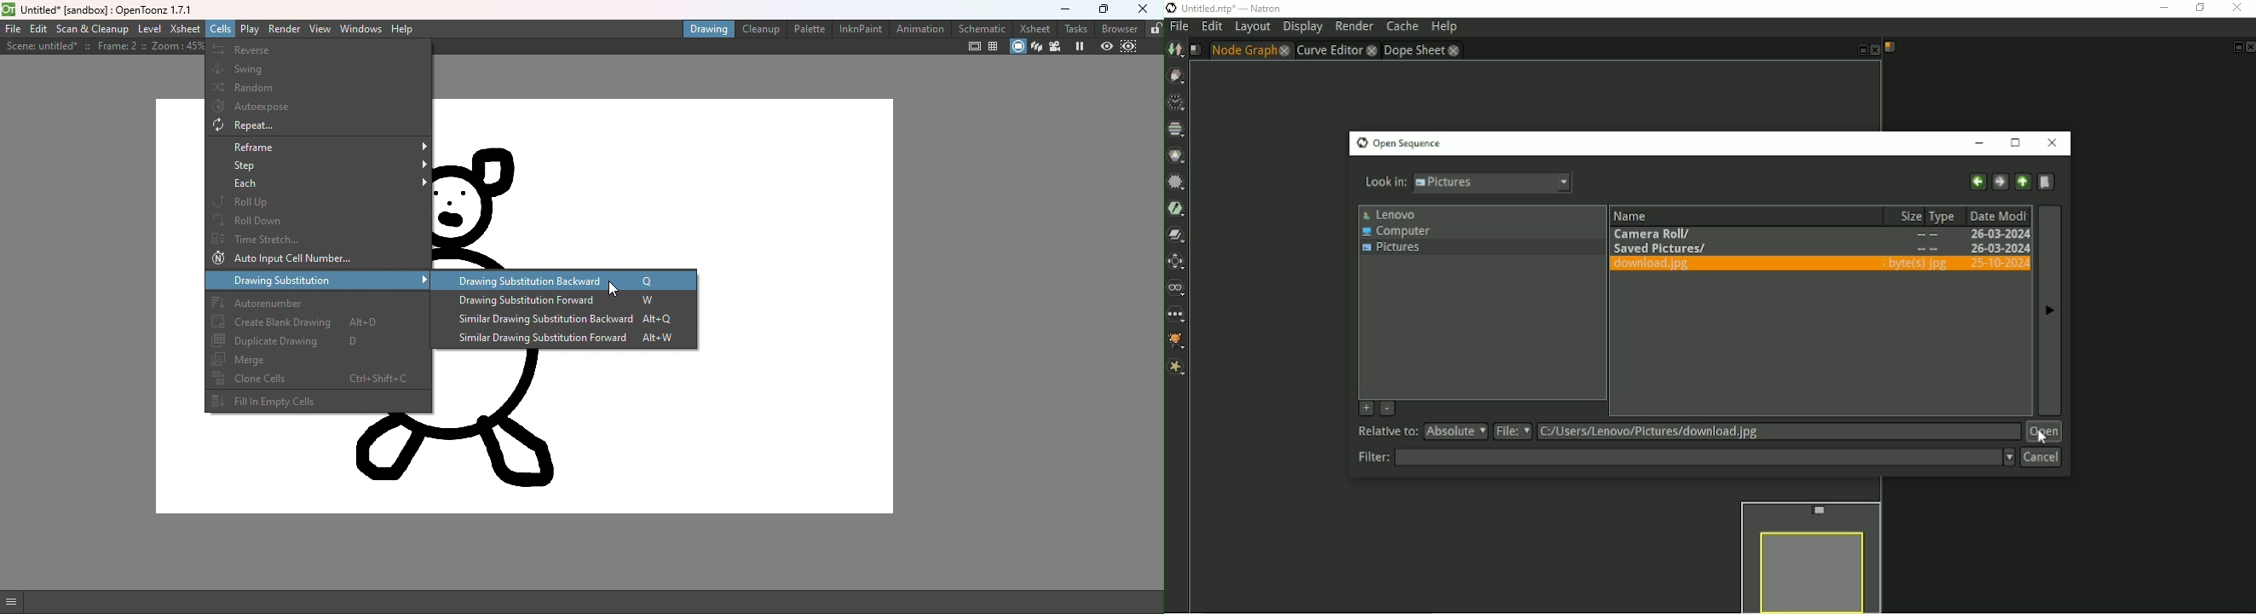 Image resolution: width=2268 pixels, height=616 pixels. I want to click on canvas, so click(663, 432).